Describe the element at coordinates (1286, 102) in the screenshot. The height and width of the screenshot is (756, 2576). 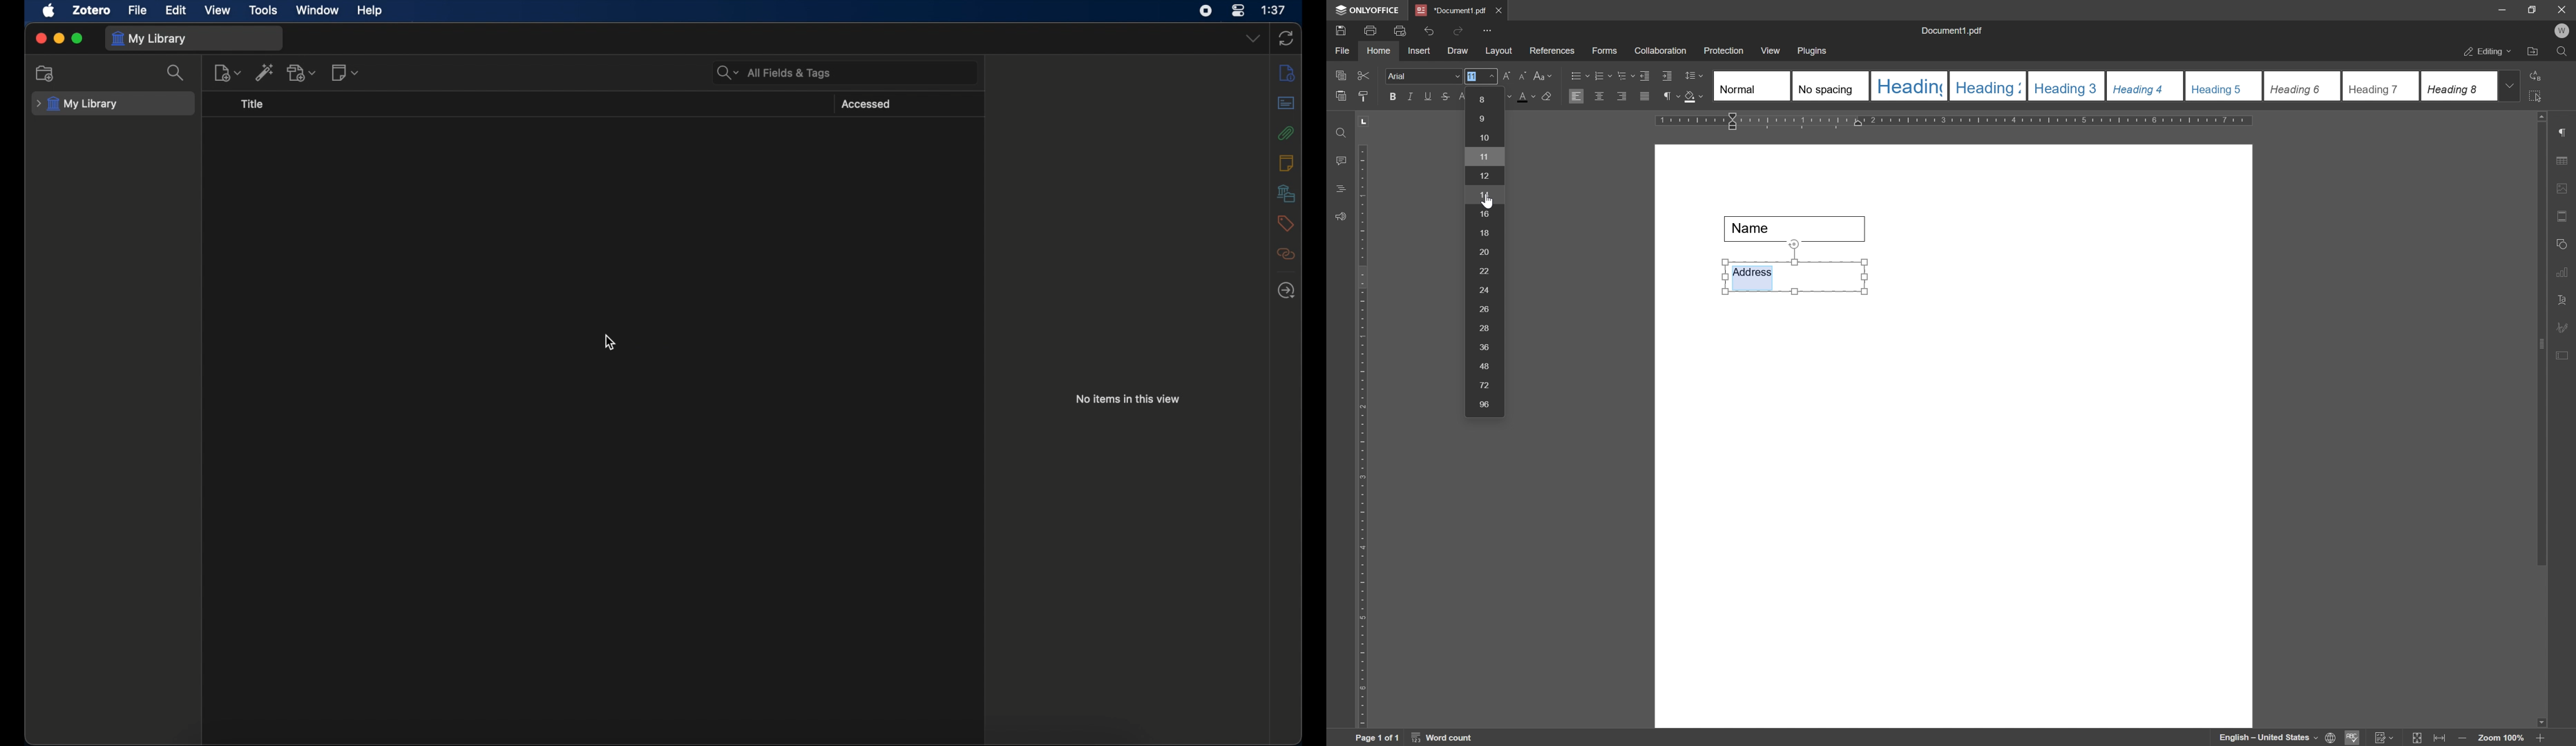
I see `abstract` at that location.